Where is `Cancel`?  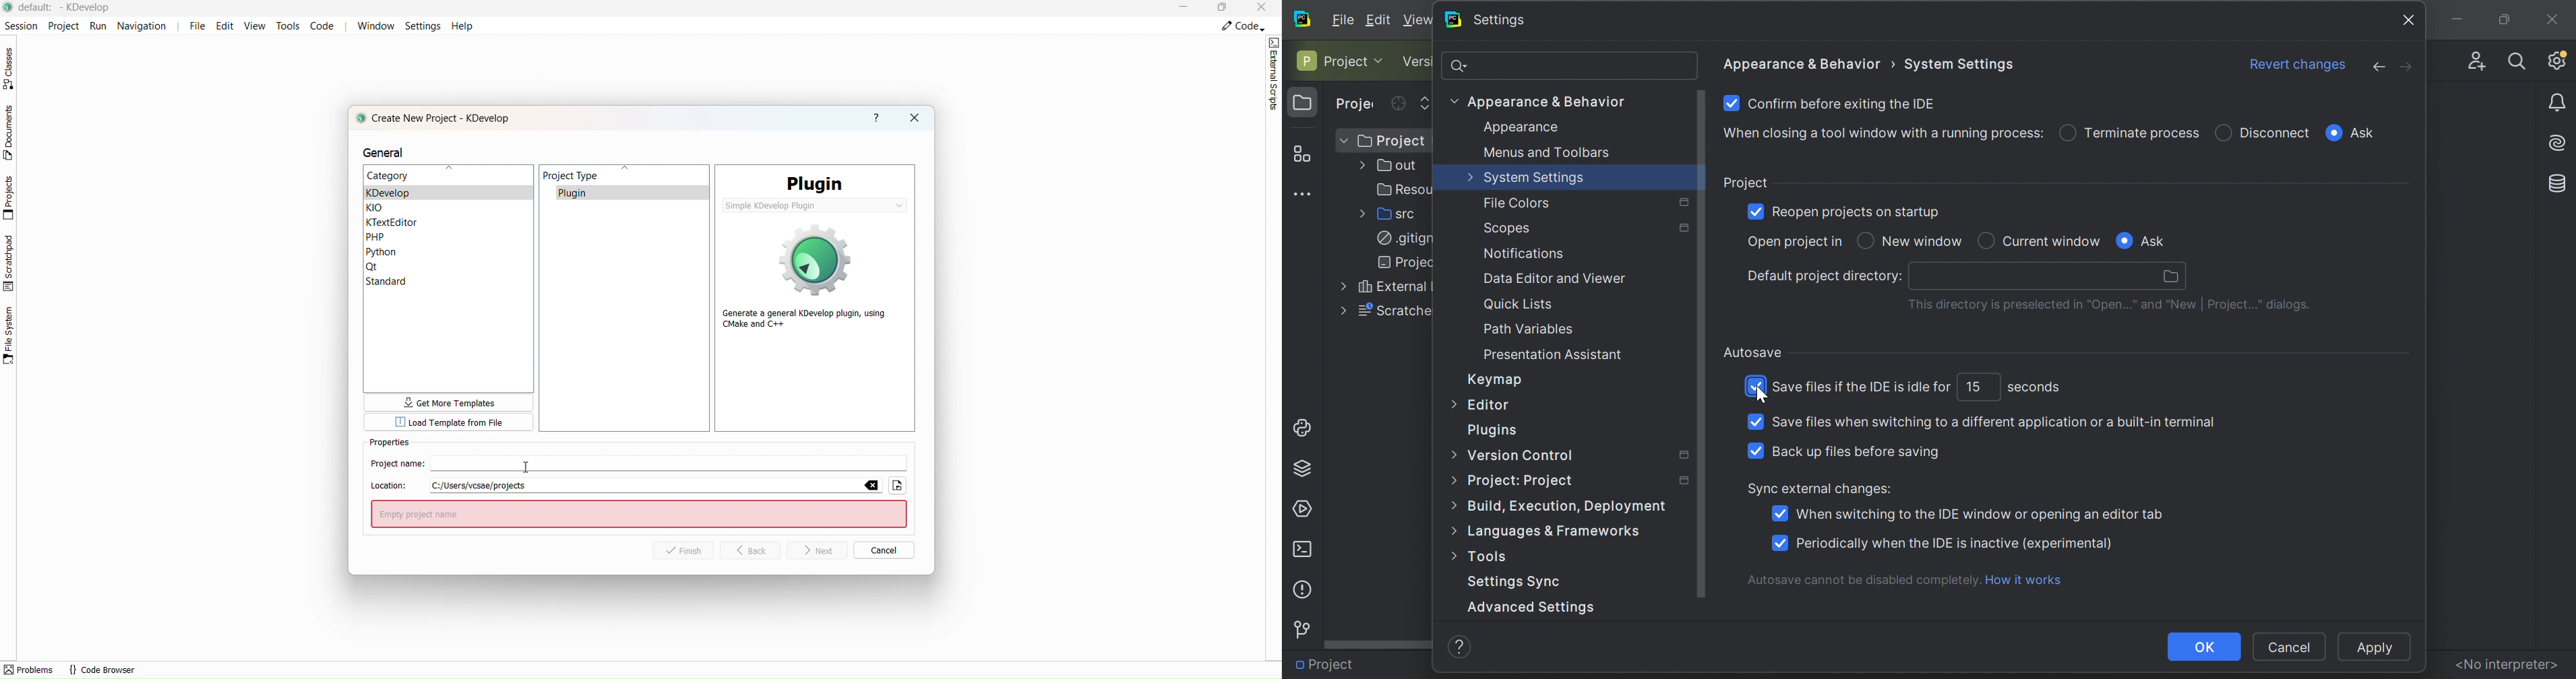
Cancel is located at coordinates (883, 552).